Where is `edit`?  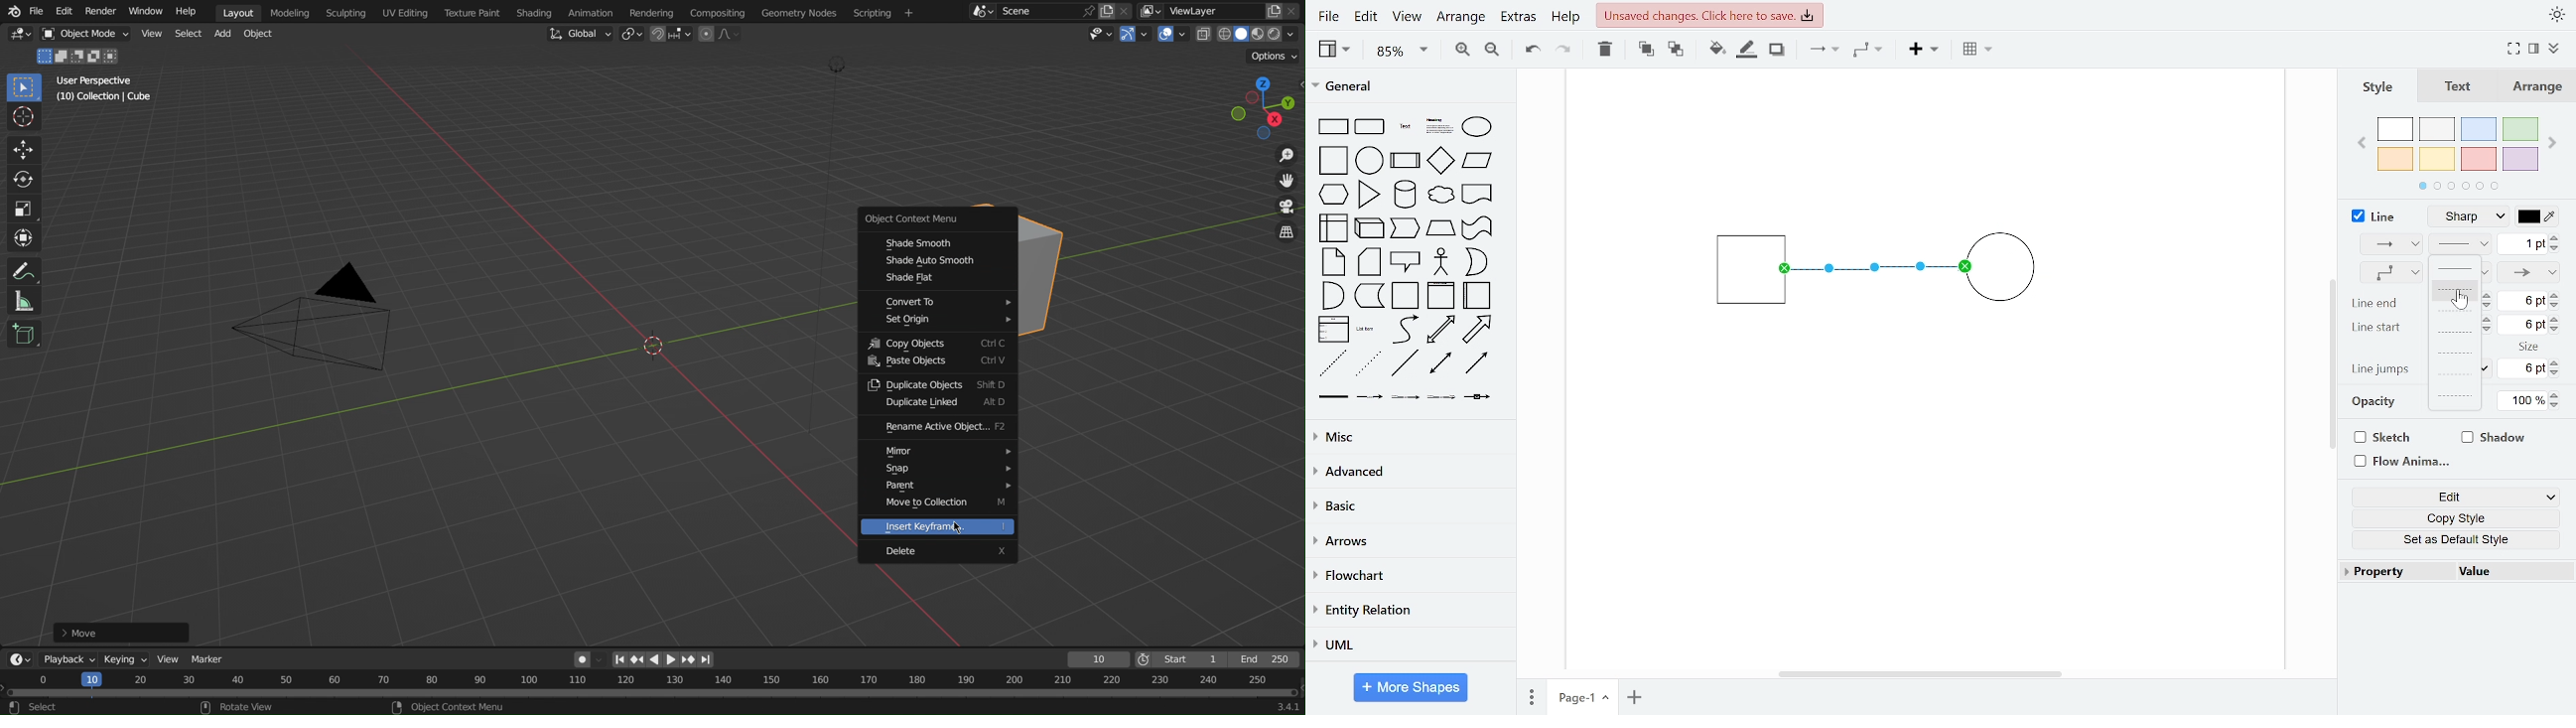
edit is located at coordinates (2459, 496).